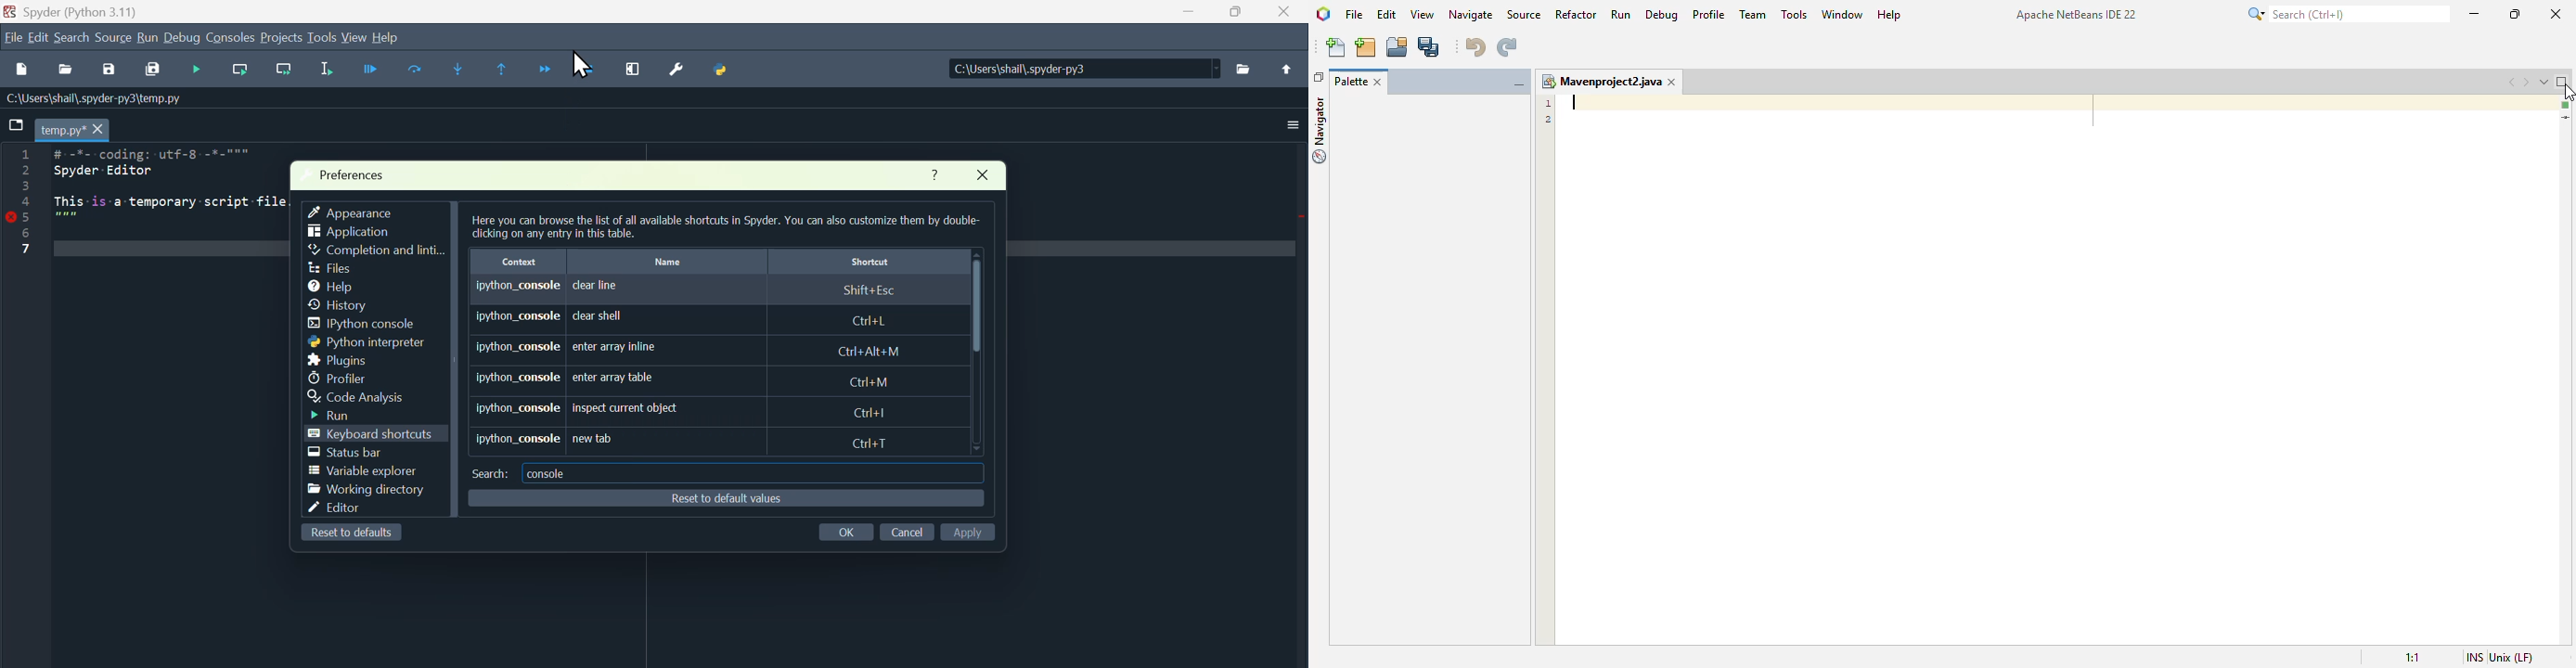 The height and width of the screenshot is (672, 2576). Describe the element at coordinates (415, 71) in the screenshot. I see `Run cell` at that location.